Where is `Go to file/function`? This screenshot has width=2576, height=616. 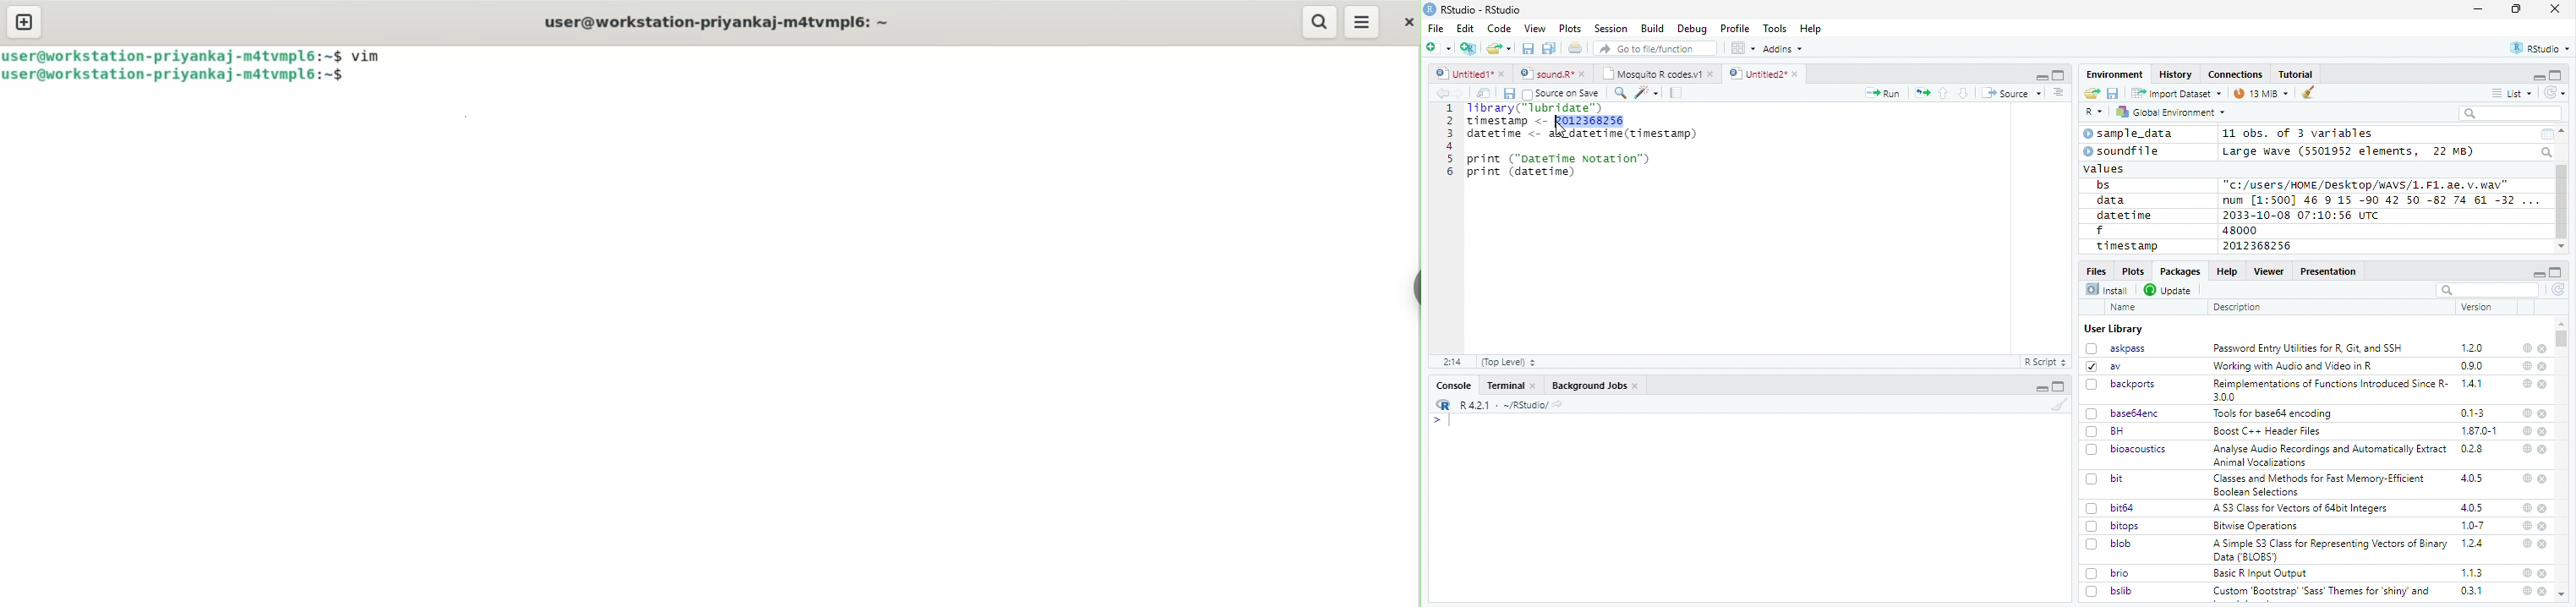 Go to file/function is located at coordinates (1656, 48).